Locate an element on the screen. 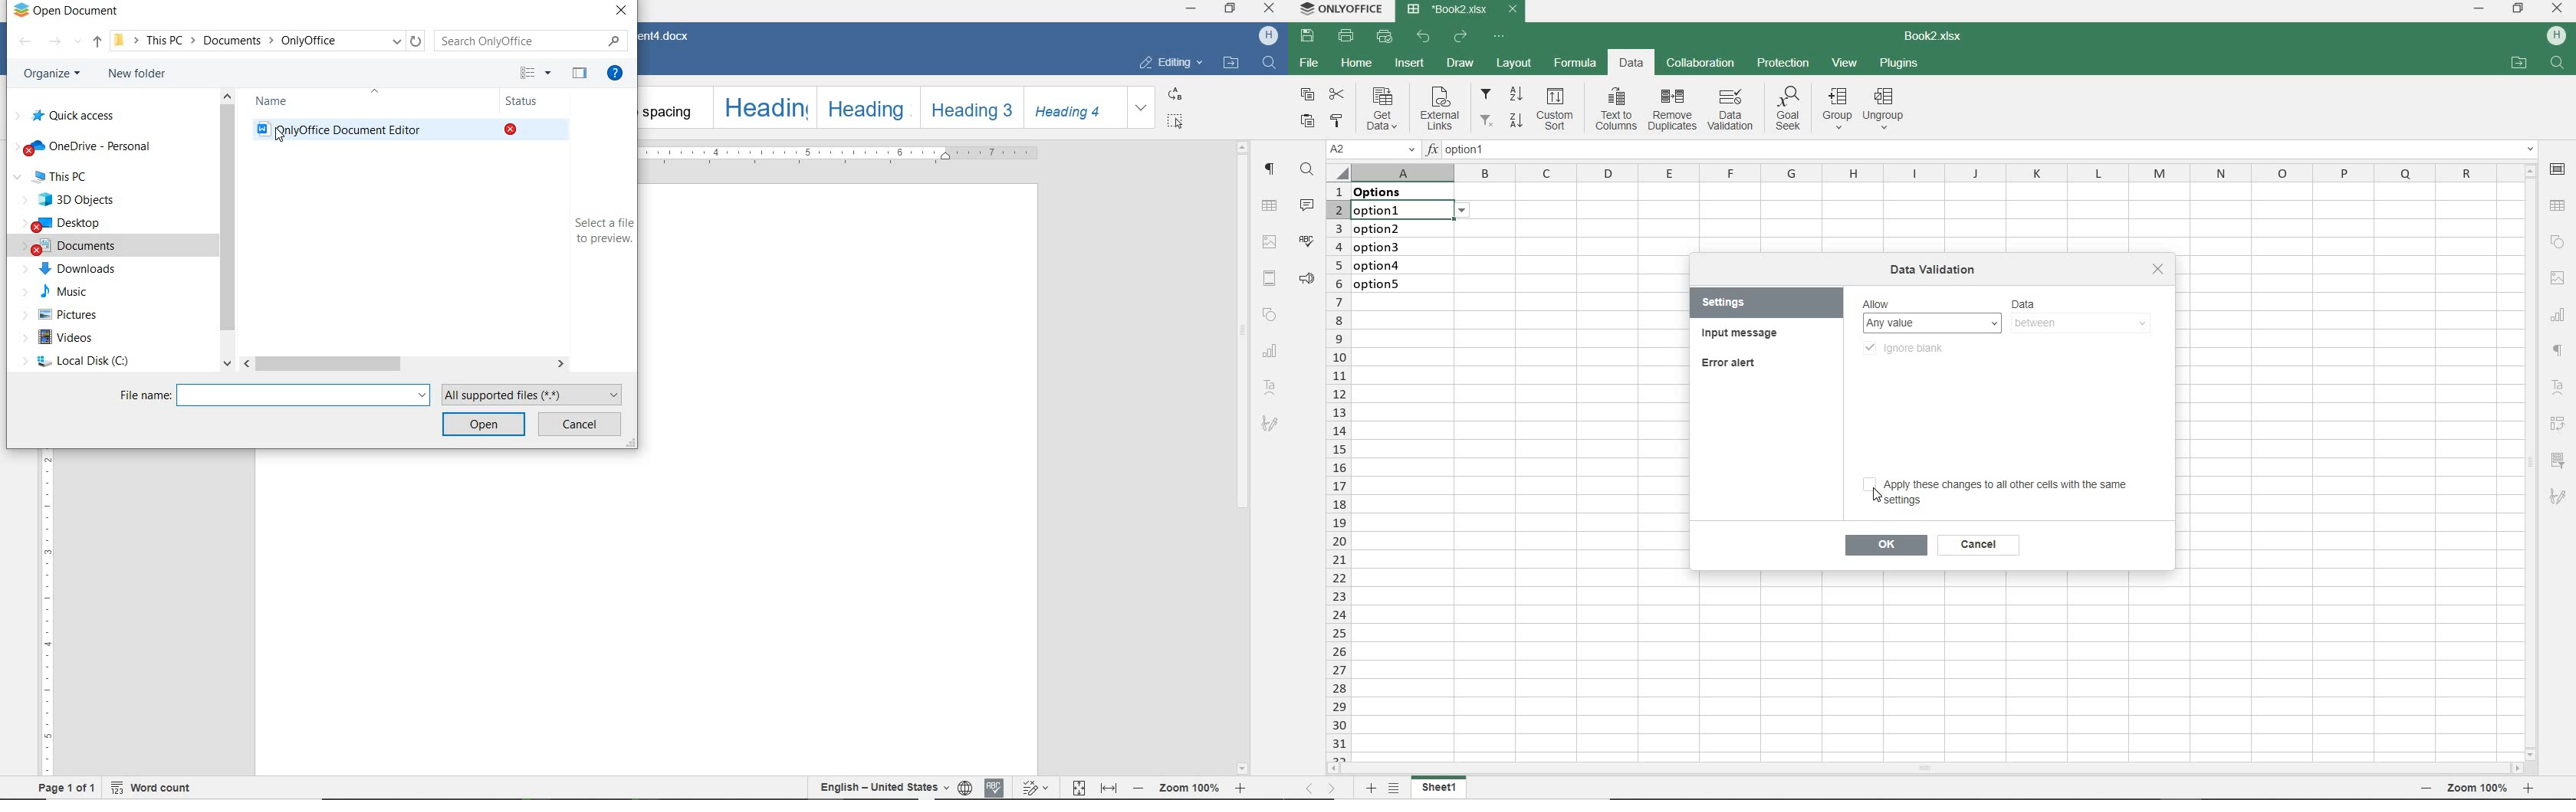 Image resolution: width=2576 pixels, height=812 pixels. ok is located at coordinates (1885, 546).